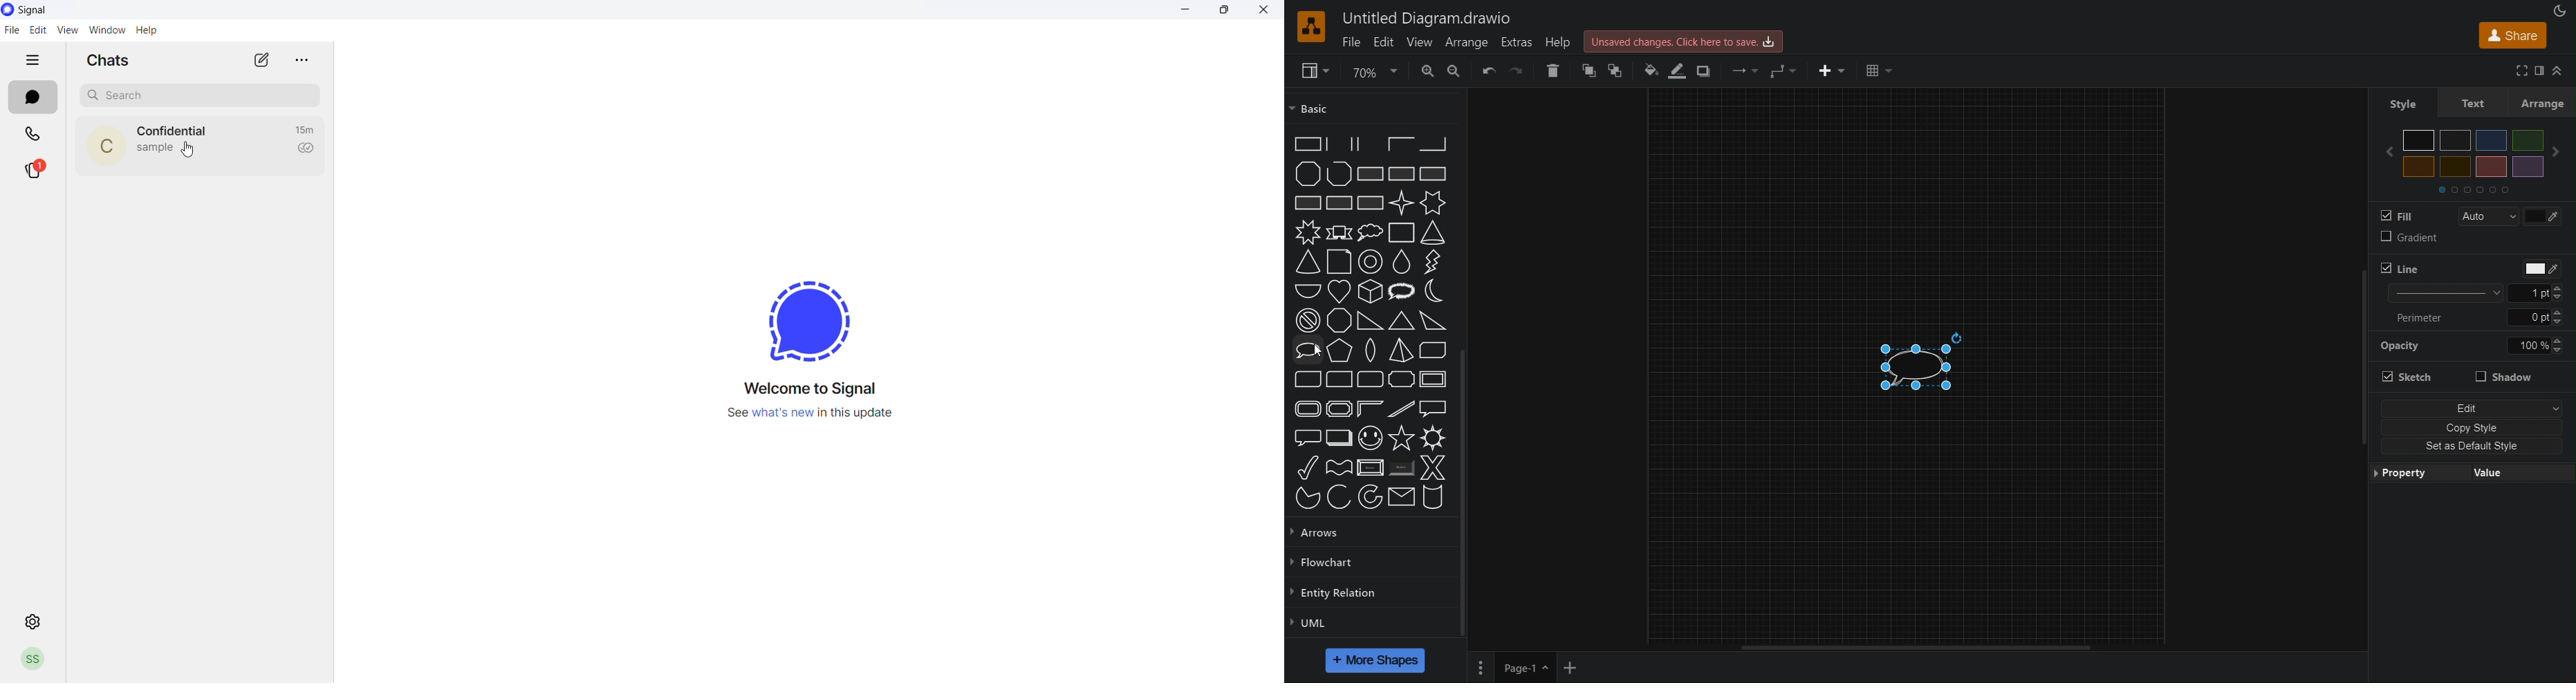  I want to click on Button (Shaded), so click(1401, 467).